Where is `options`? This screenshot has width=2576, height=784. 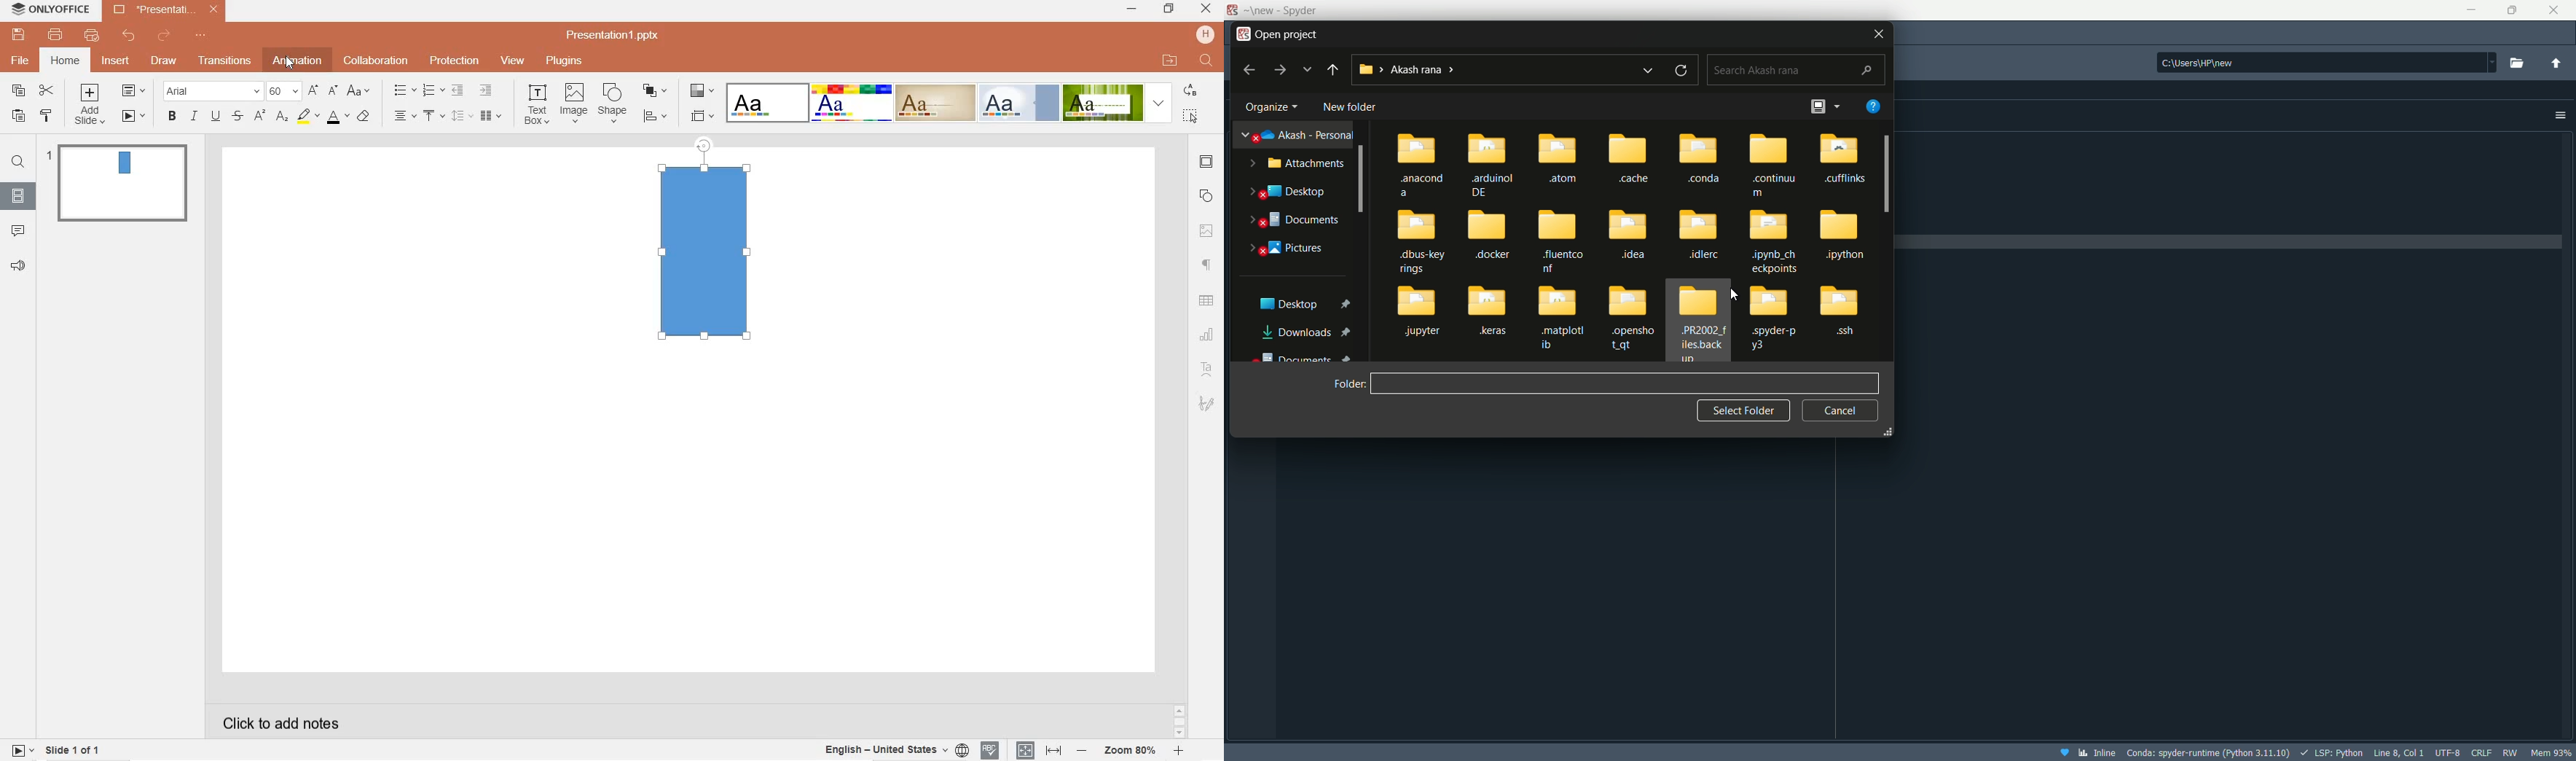
options is located at coordinates (2560, 116).